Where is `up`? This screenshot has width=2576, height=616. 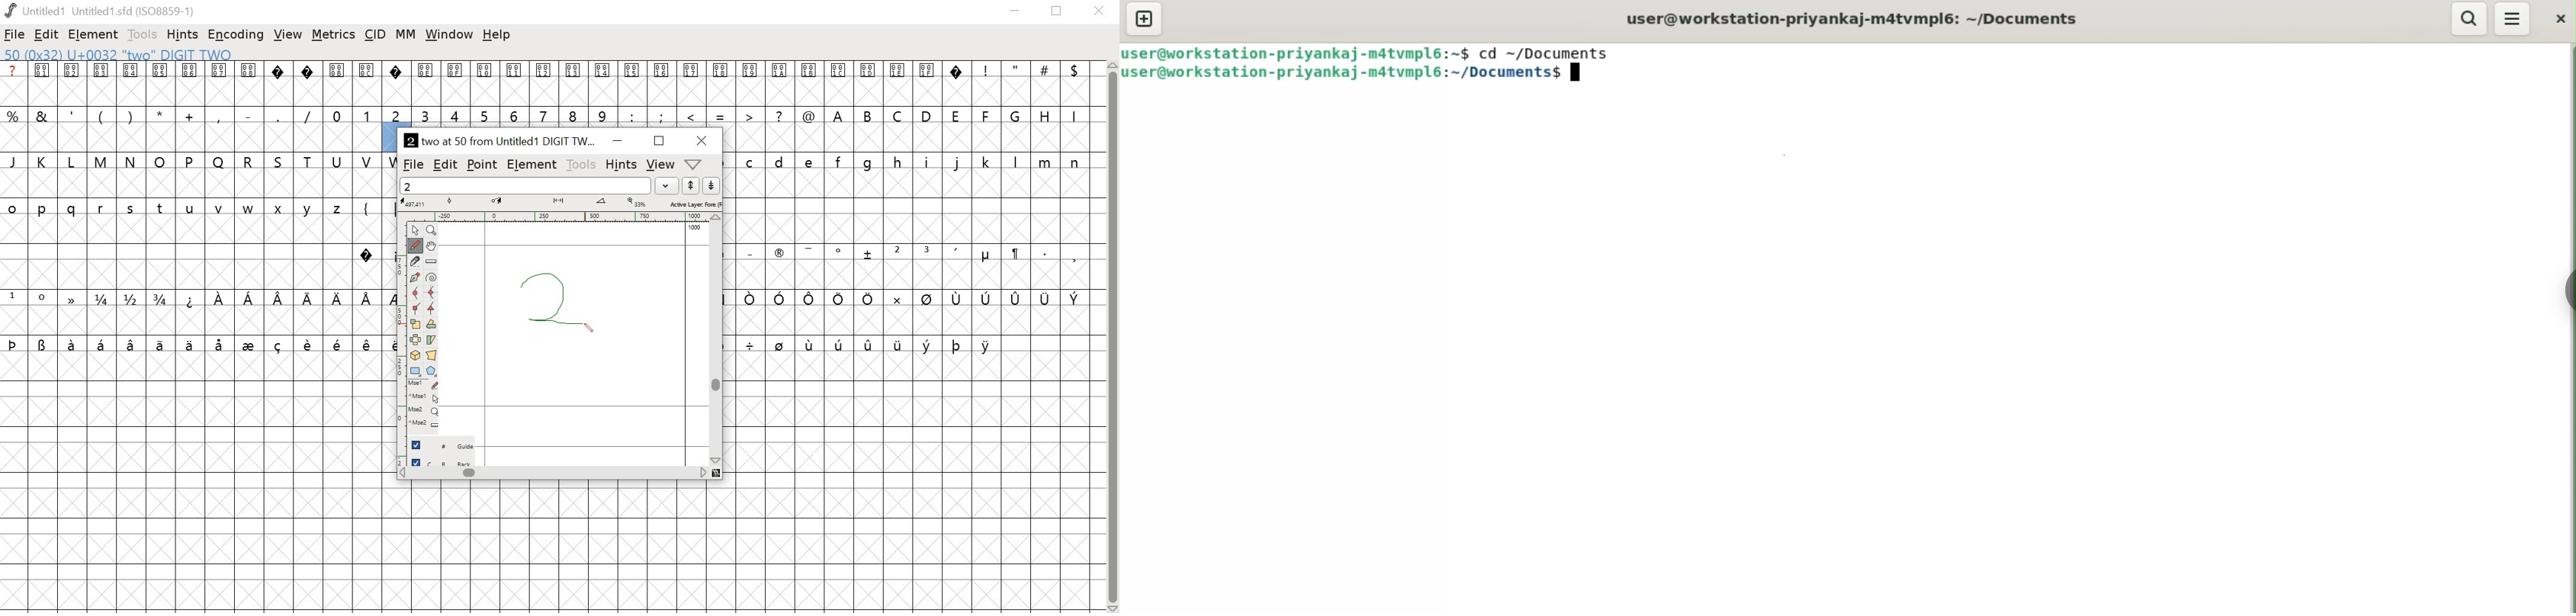 up is located at coordinates (691, 186).